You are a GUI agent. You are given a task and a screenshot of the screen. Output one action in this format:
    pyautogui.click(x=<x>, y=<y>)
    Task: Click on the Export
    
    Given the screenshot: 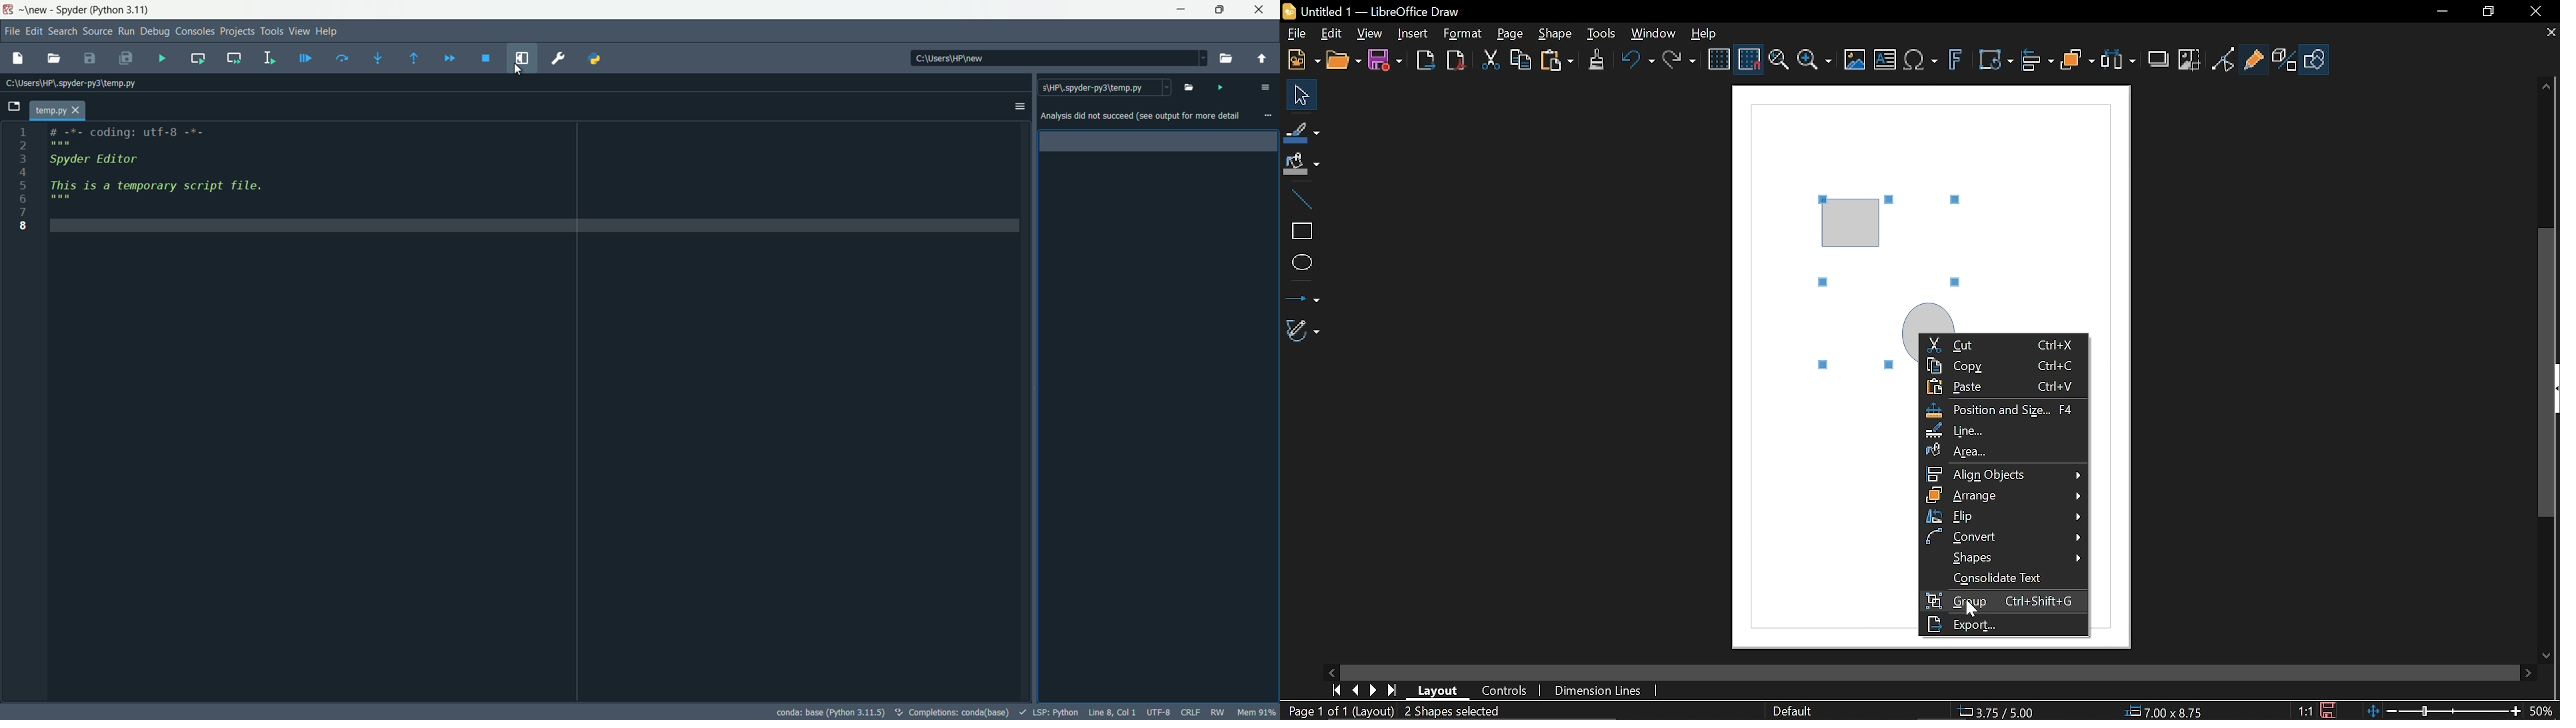 What is the action you would take?
    pyautogui.click(x=1994, y=623)
    